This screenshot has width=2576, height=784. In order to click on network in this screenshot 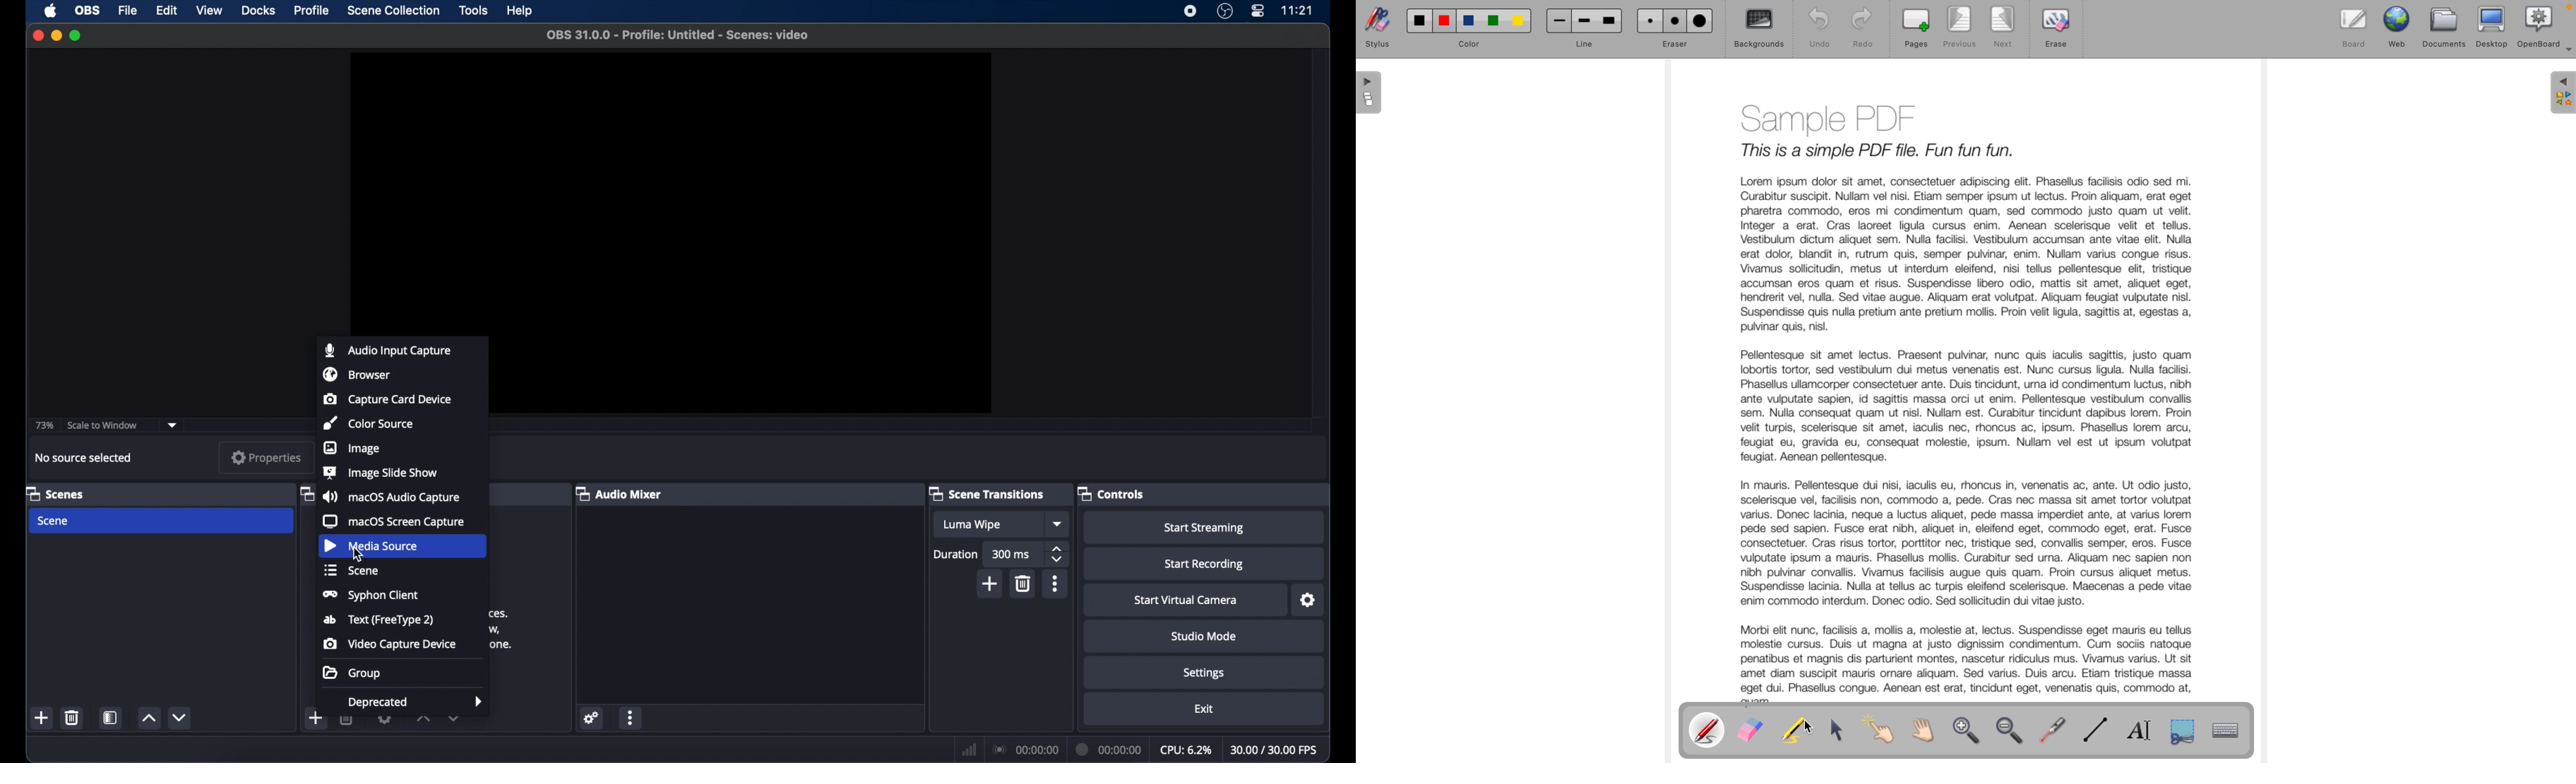, I will do `click(970, 748)`.